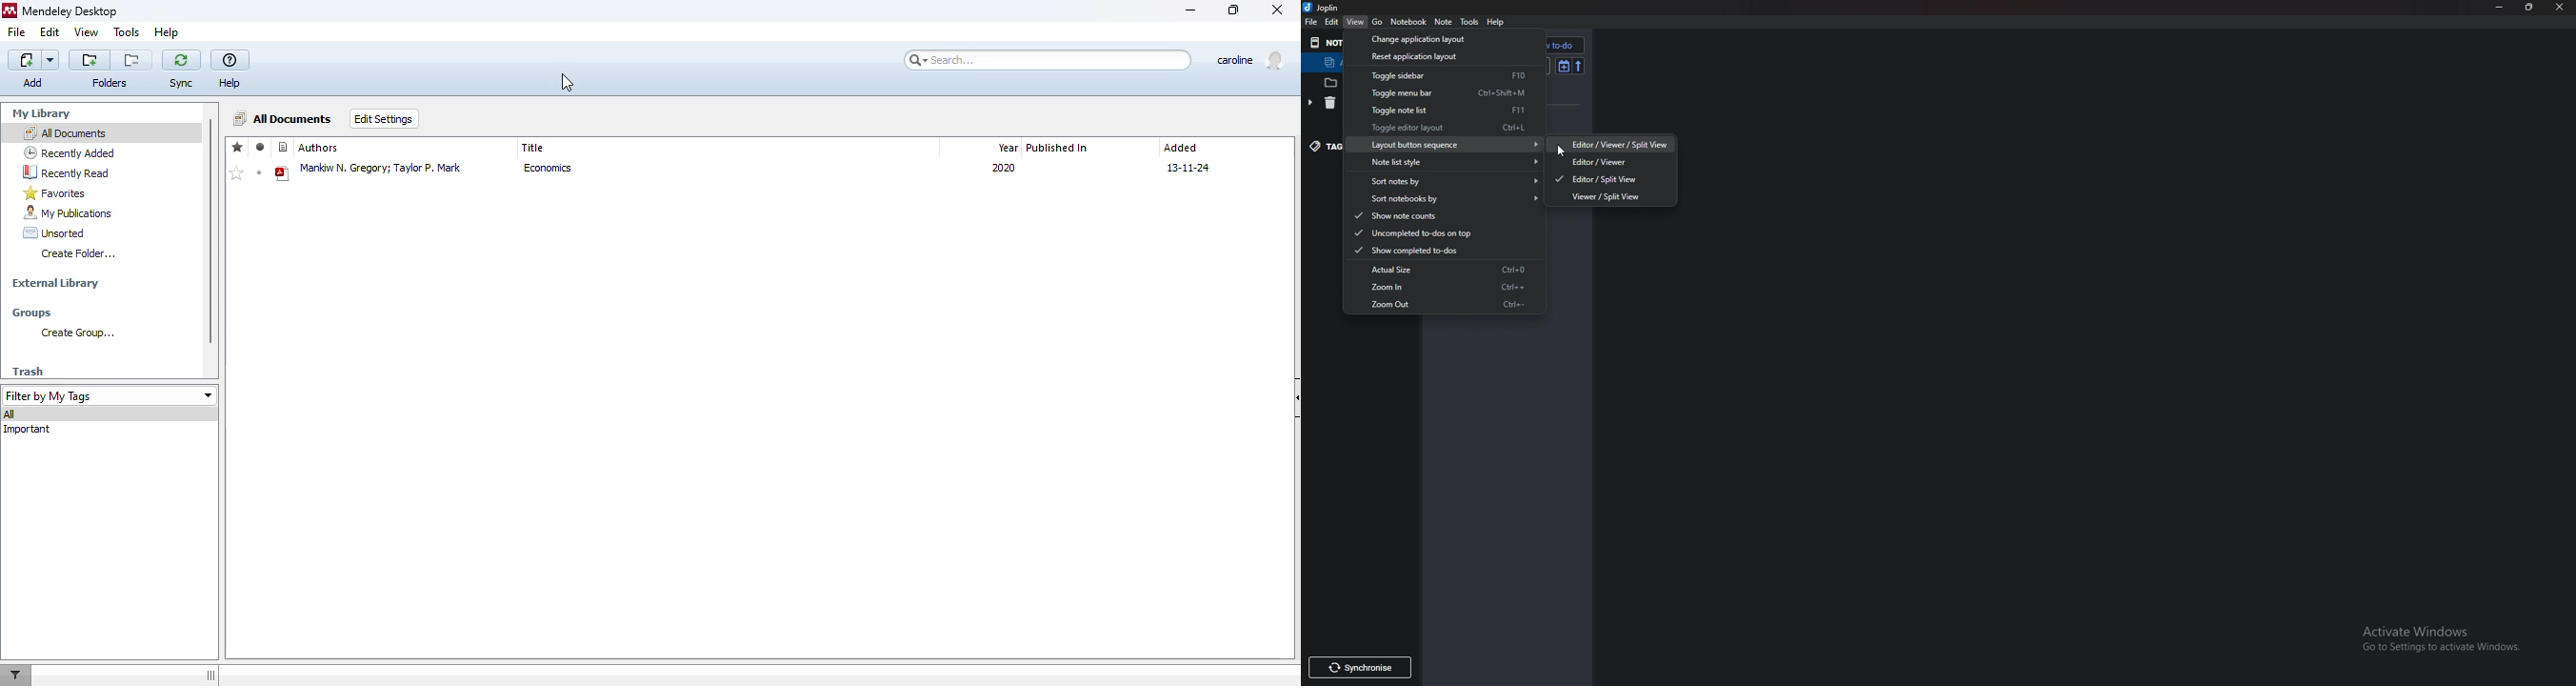 The height and width of the screenshot is (700, 2576). Describe the element at coordinates (1432, 250) in the screenshot. I see `Show completed to dos` at that location.